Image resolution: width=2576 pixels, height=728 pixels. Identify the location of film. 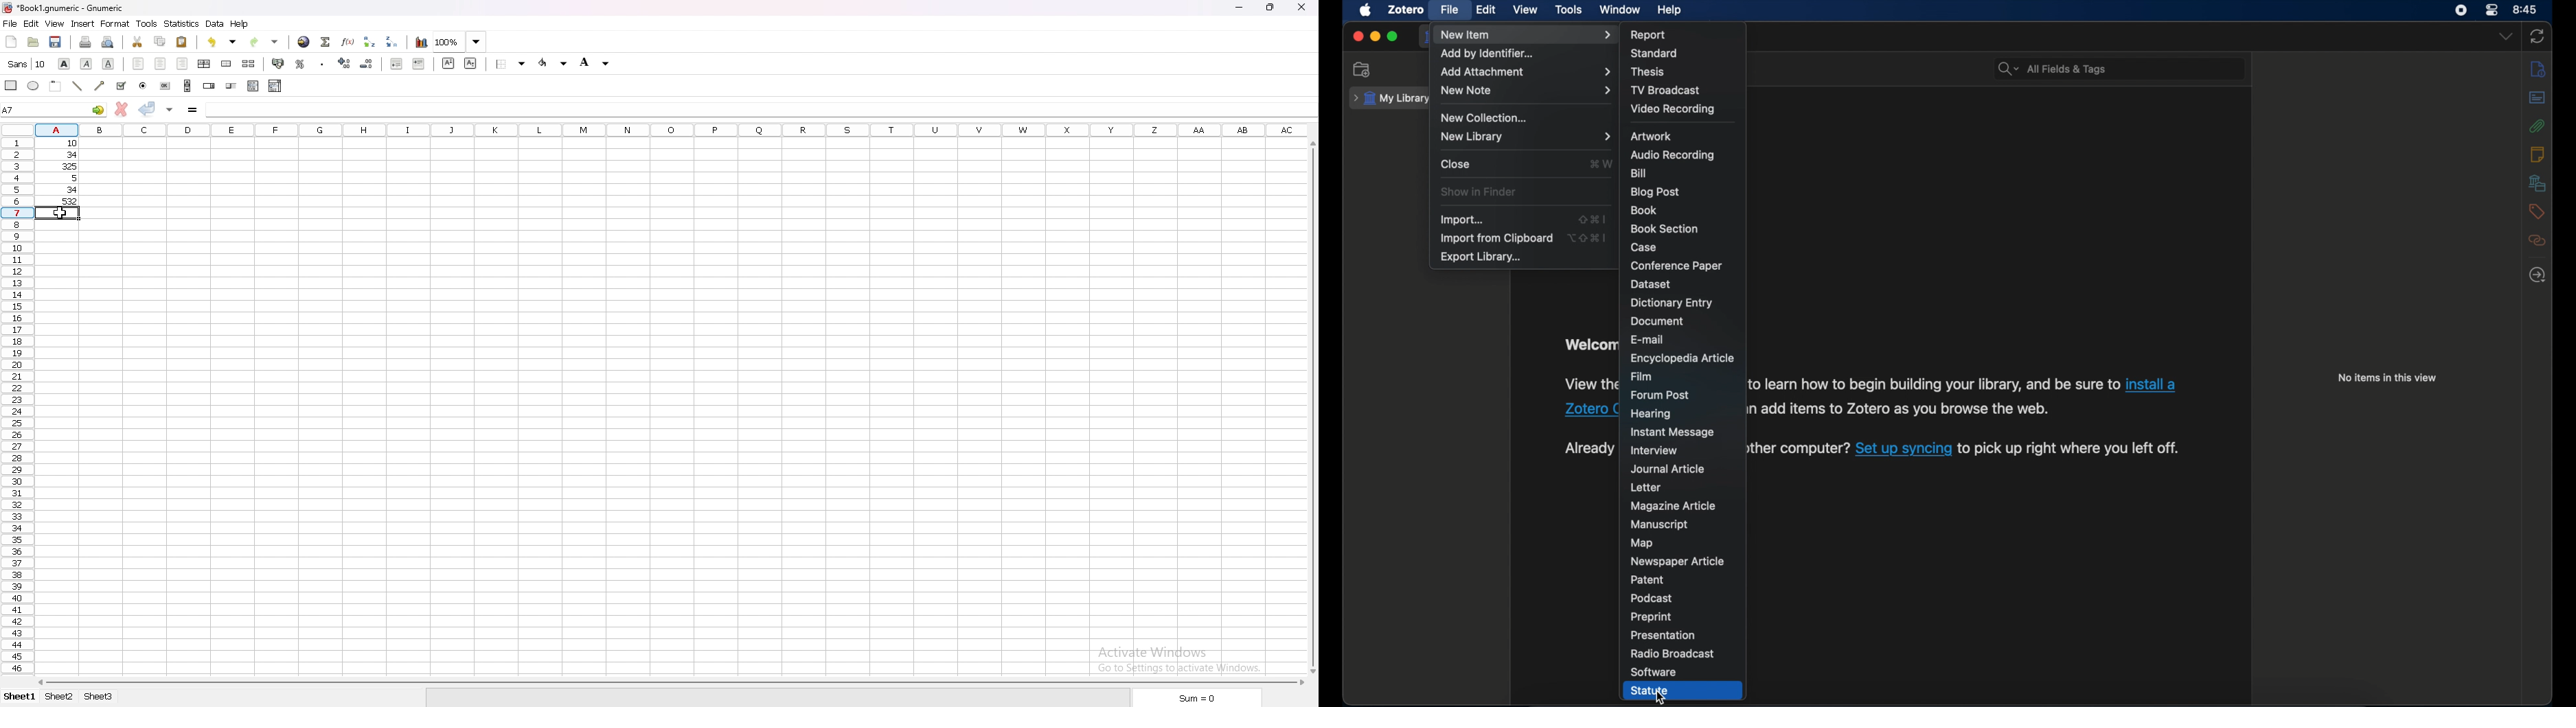
(1641, 375).